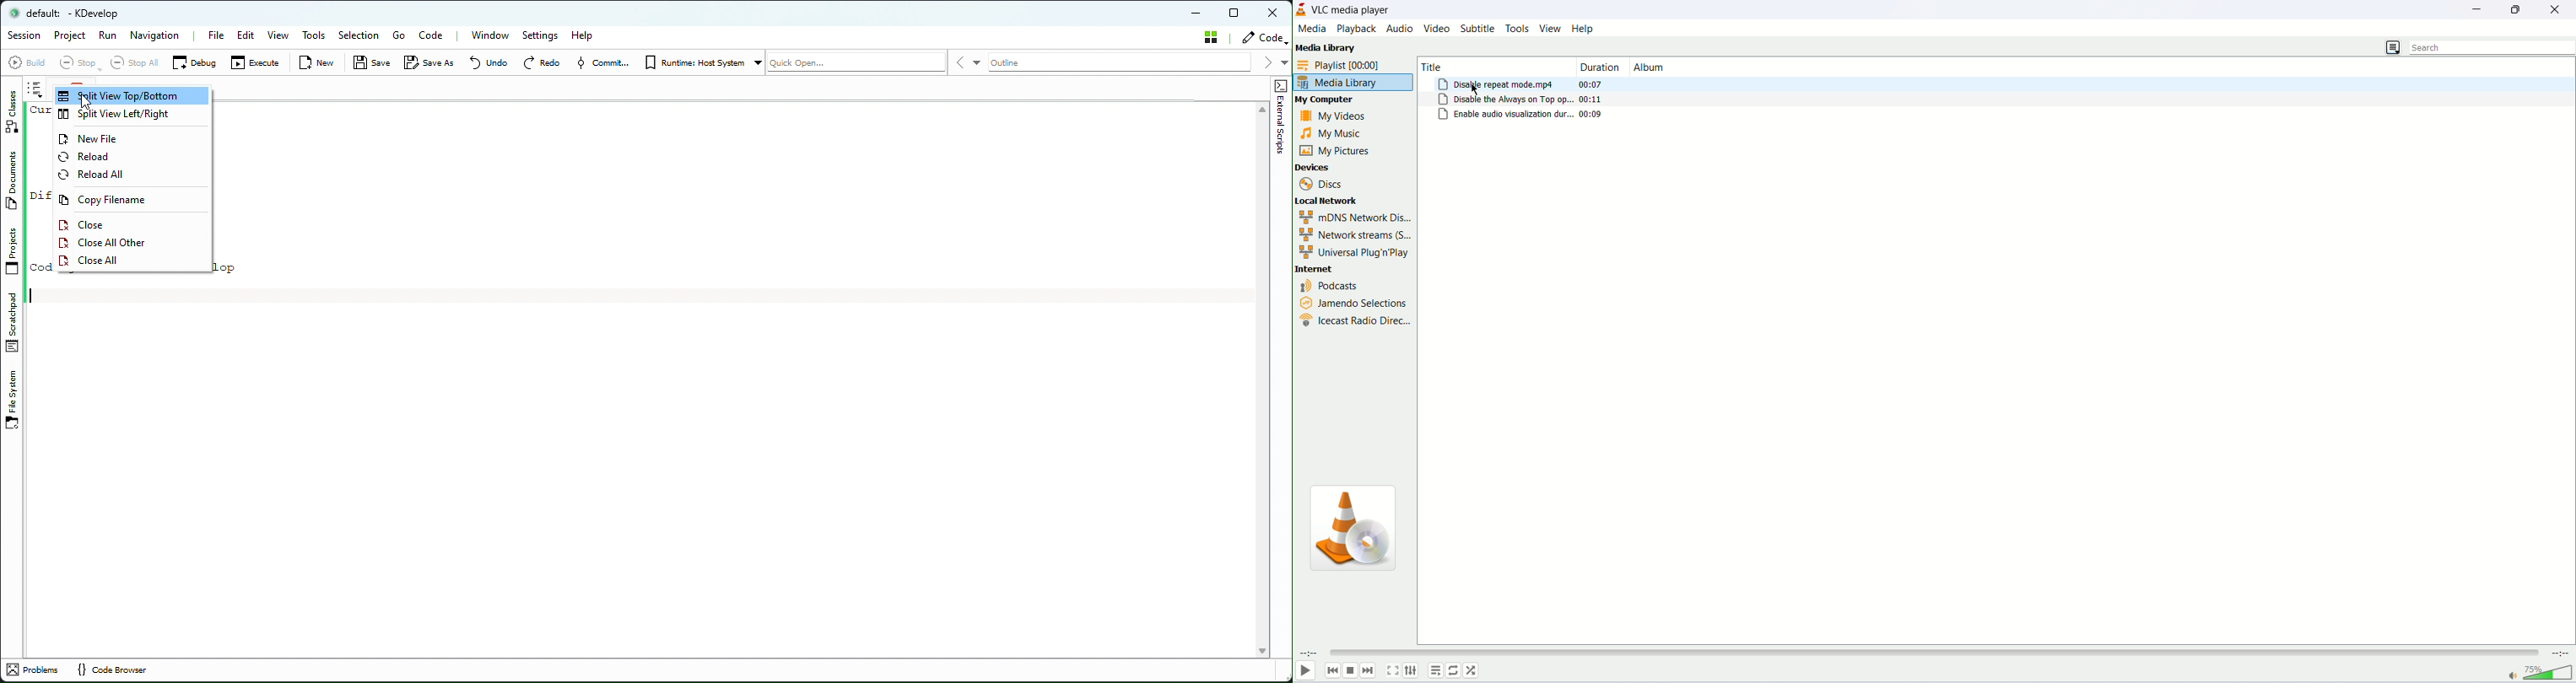 The width and height of the screenshot is (2576, 700). Describe the element at coordinates (2520, 9) in the screenshot. I see `maximize` at that location.